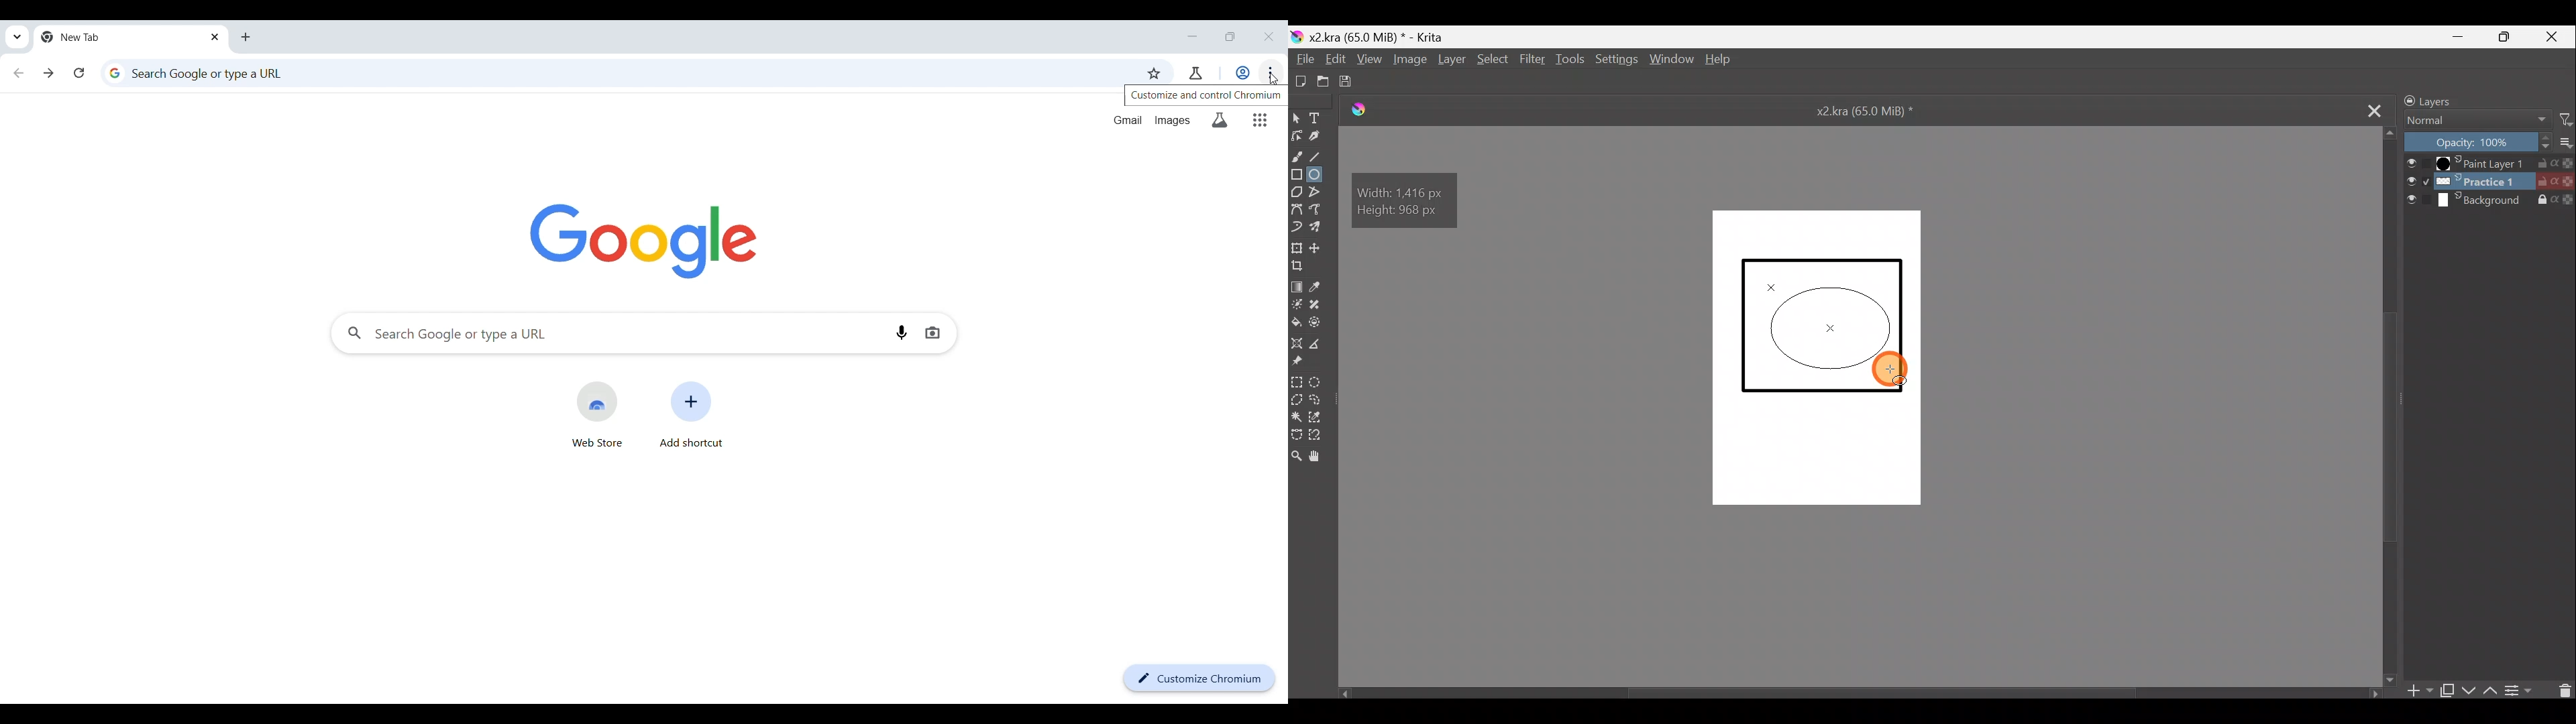  I want to click on Rectangle tool, so click(1297, 173).